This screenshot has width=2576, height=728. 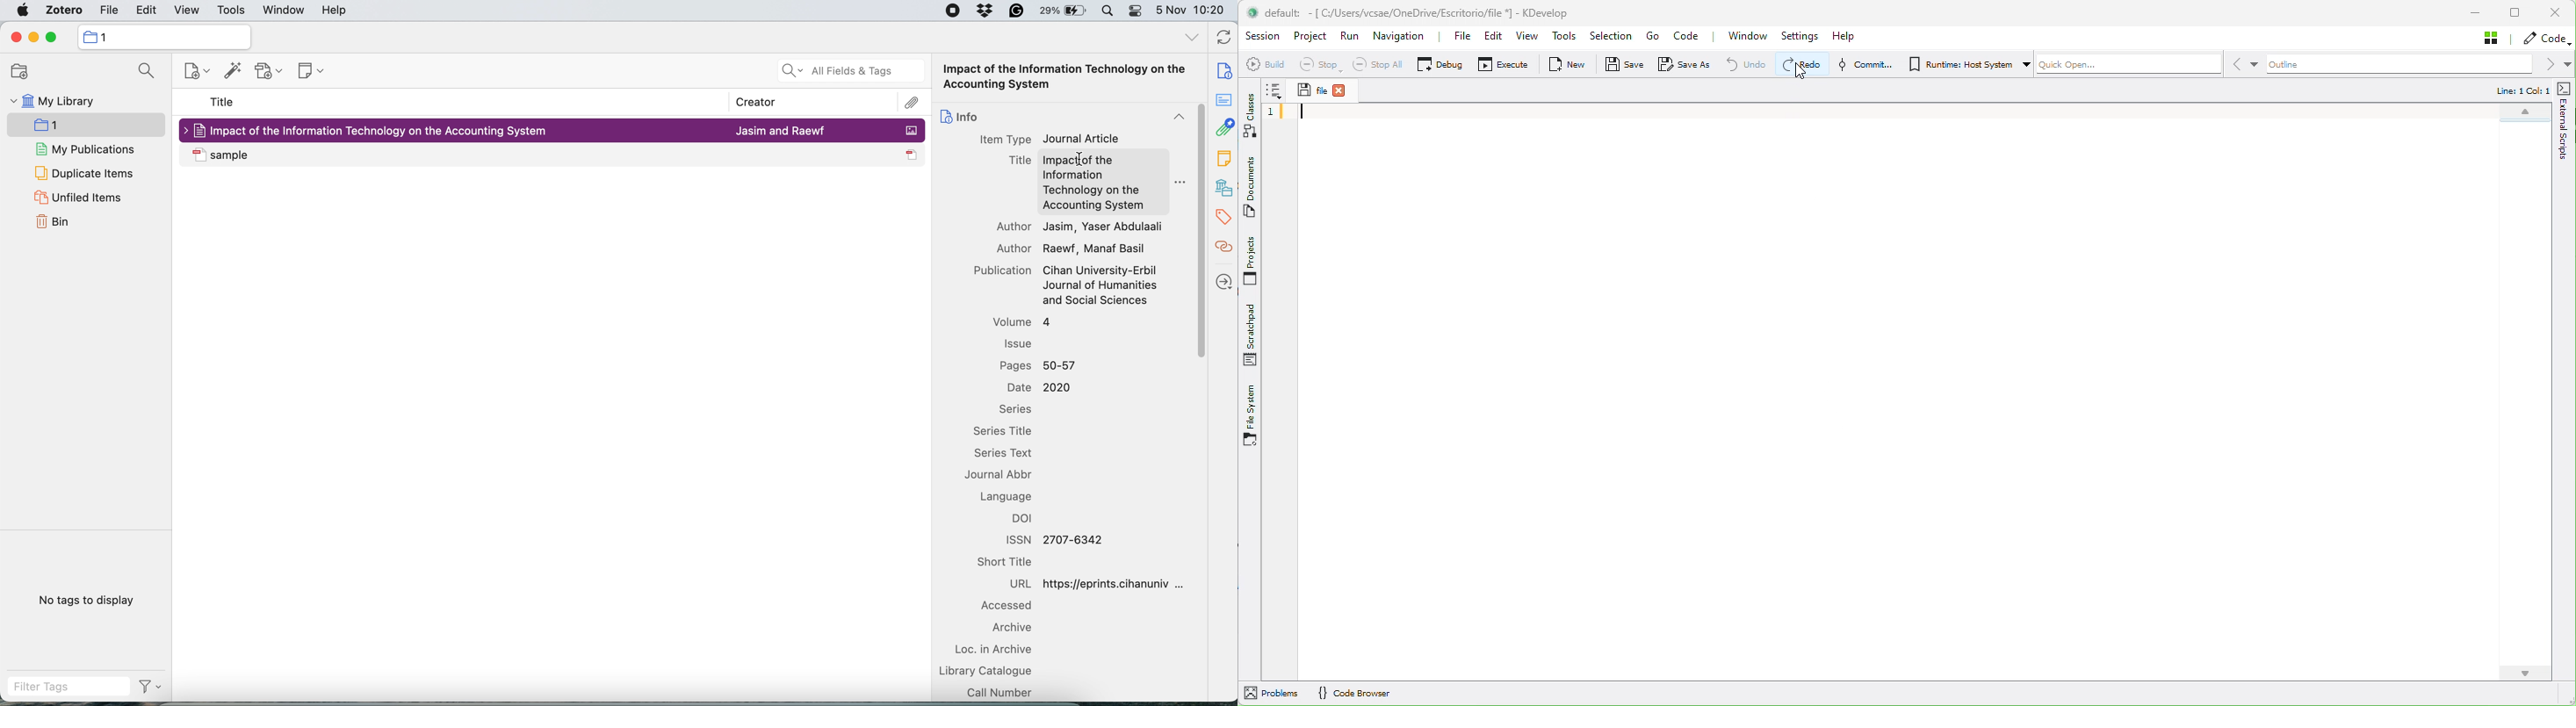 I want to click on system logo, so click(x=21, y=11).